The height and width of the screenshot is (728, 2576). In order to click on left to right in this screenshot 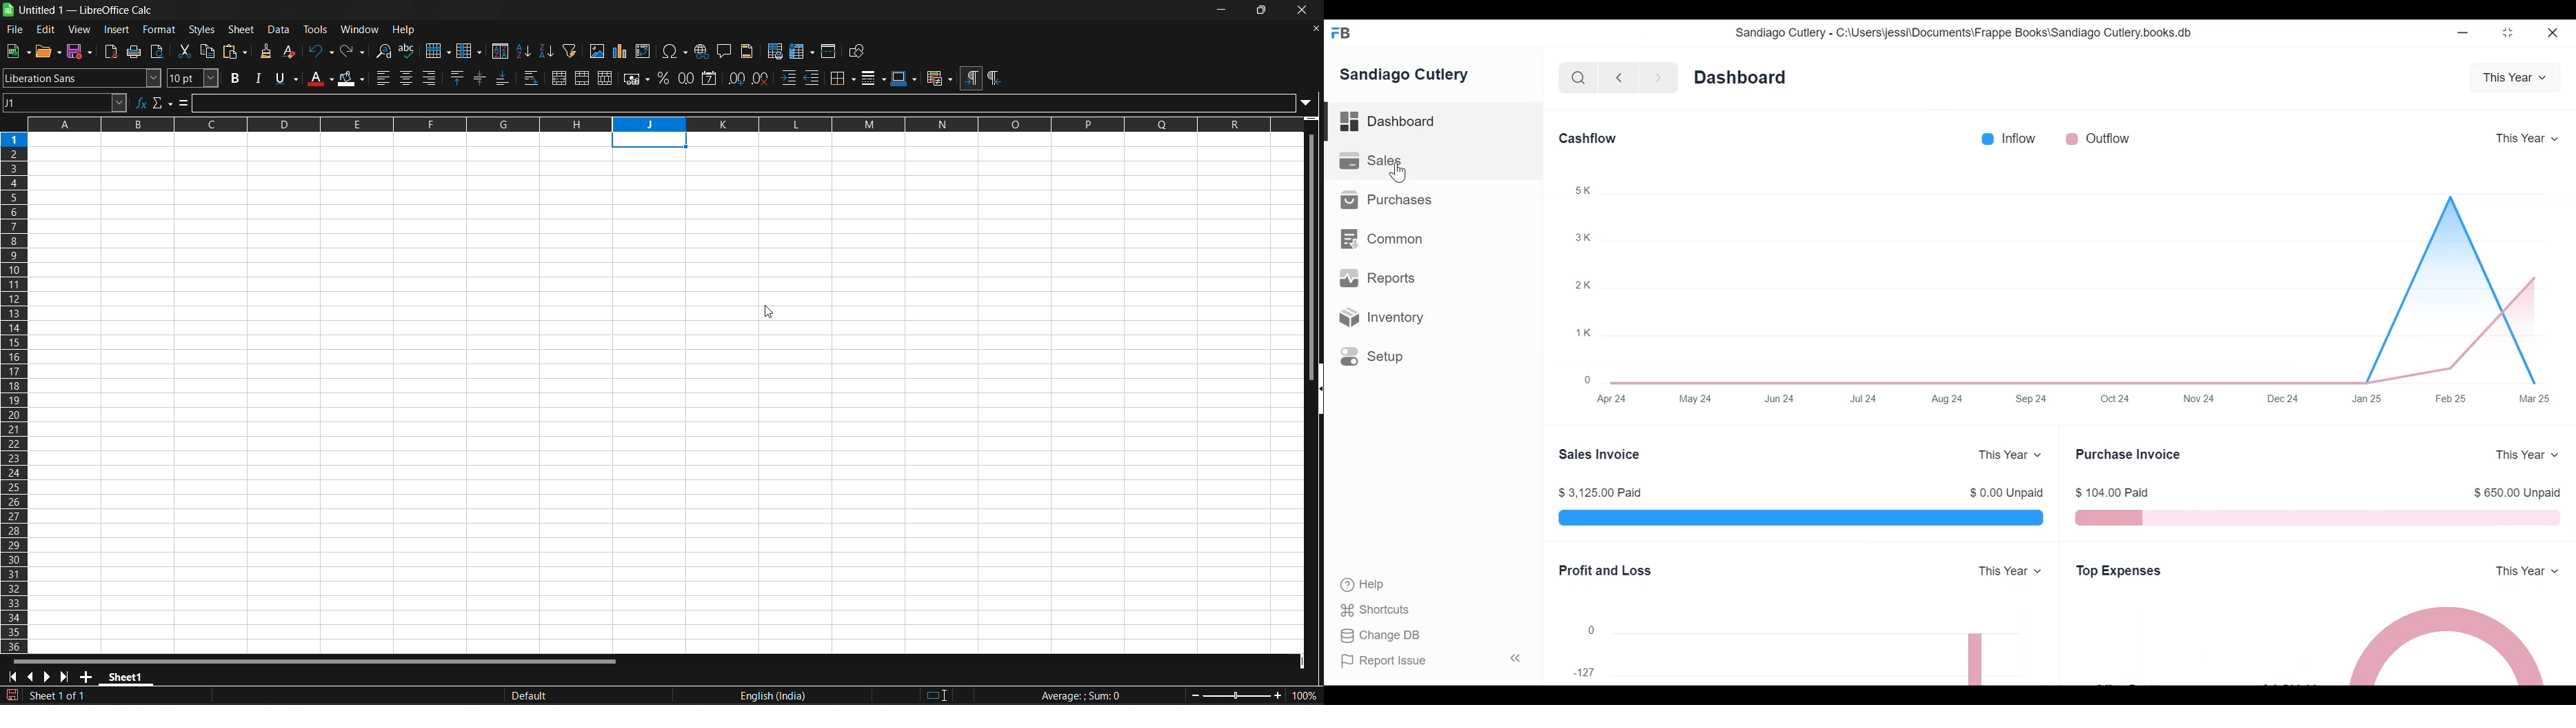, I will do `click(971, 79)`.